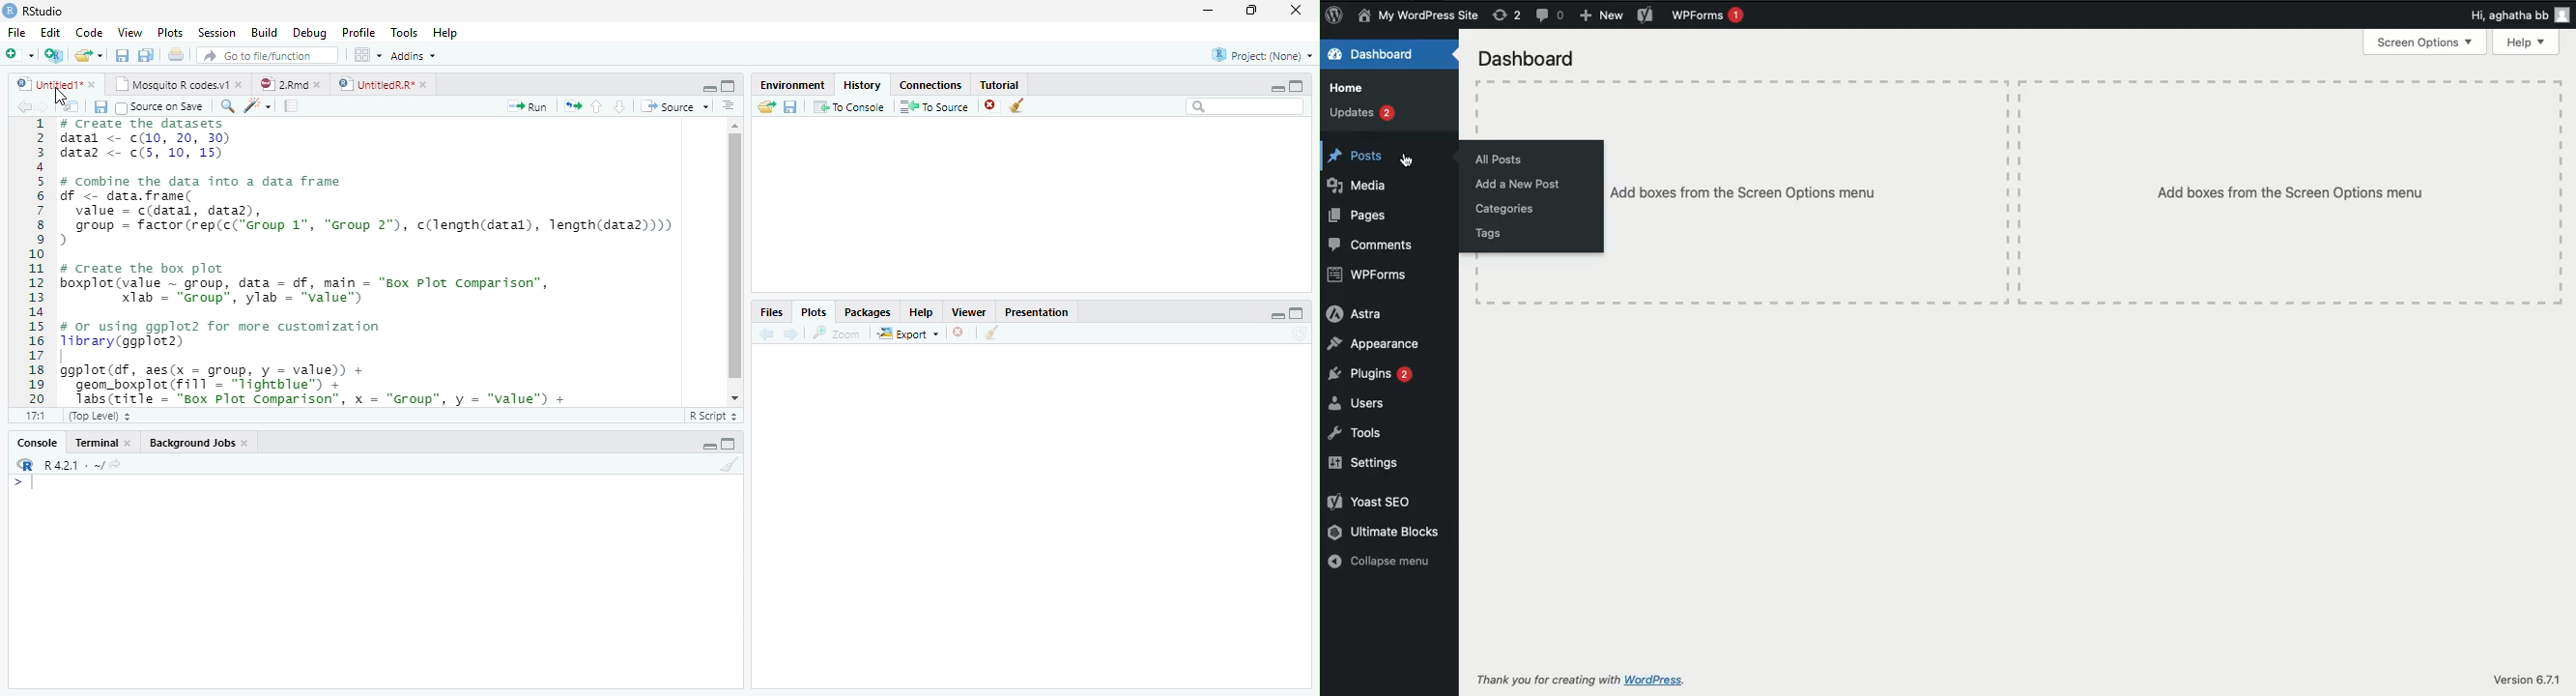 The width and height of the screenshot is (2576, 700). Describe the element at coordinates (162, 107) in the screenshot. I see `Source on Save` at that location.